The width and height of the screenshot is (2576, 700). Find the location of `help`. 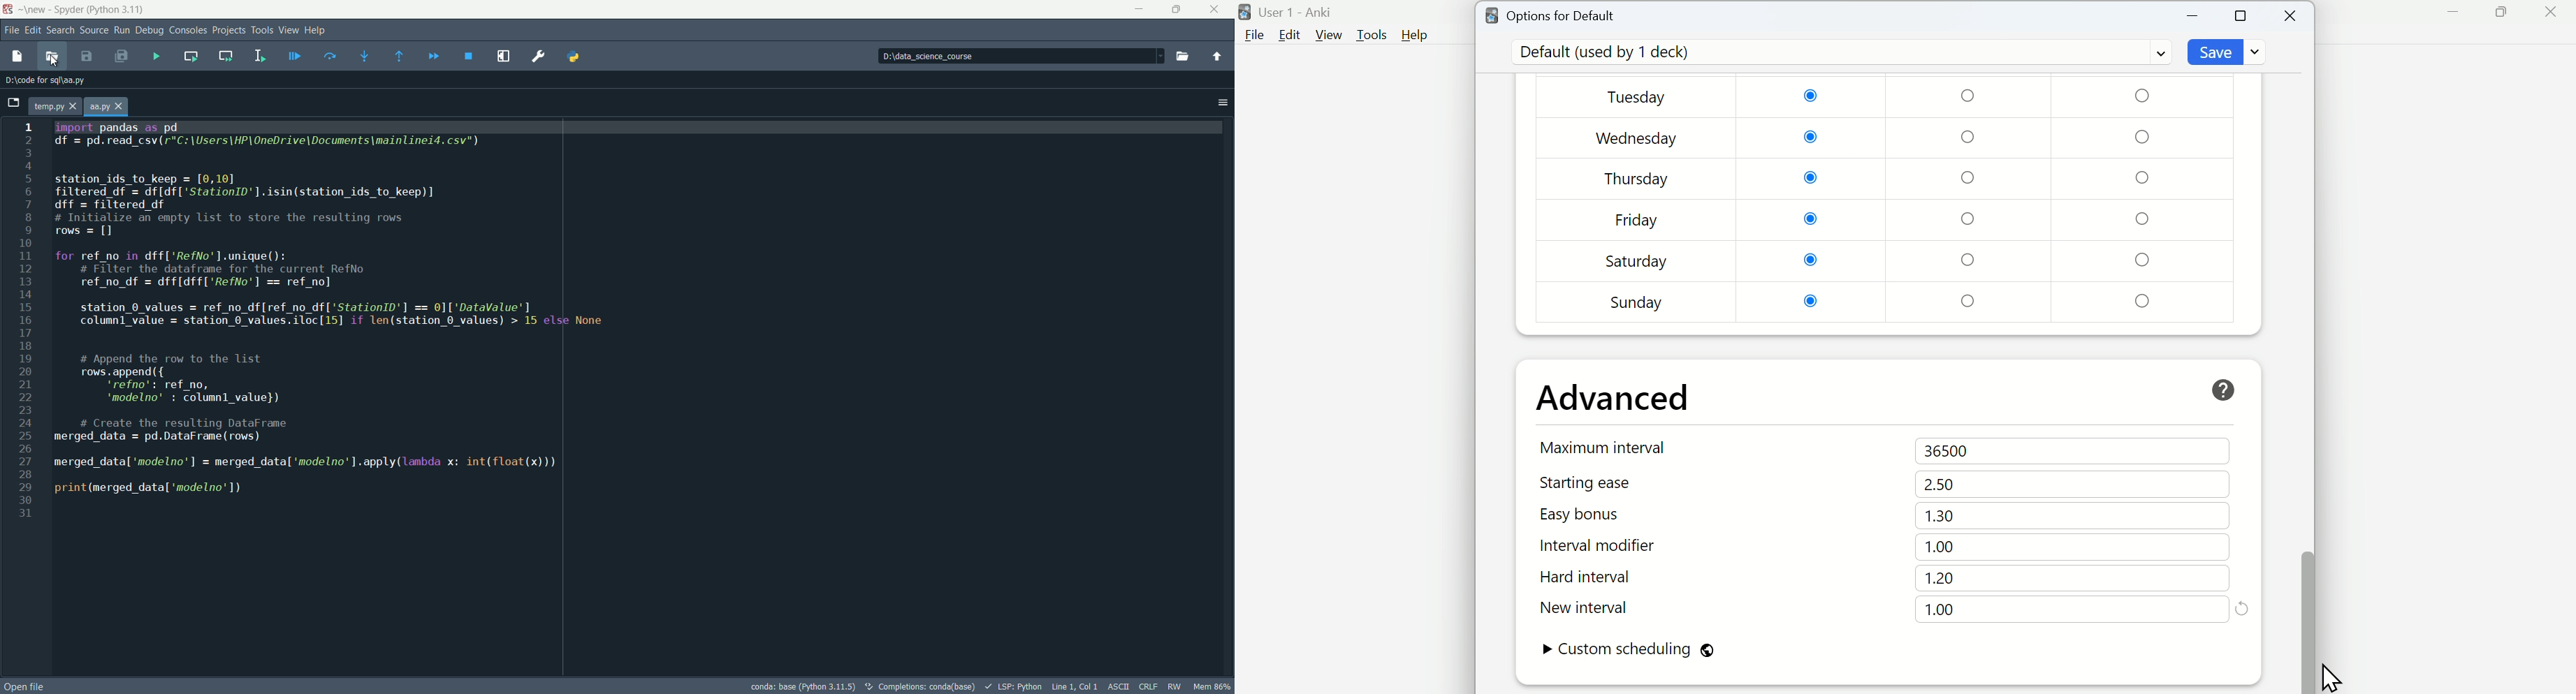

help is located at coordinates (2223, 390).